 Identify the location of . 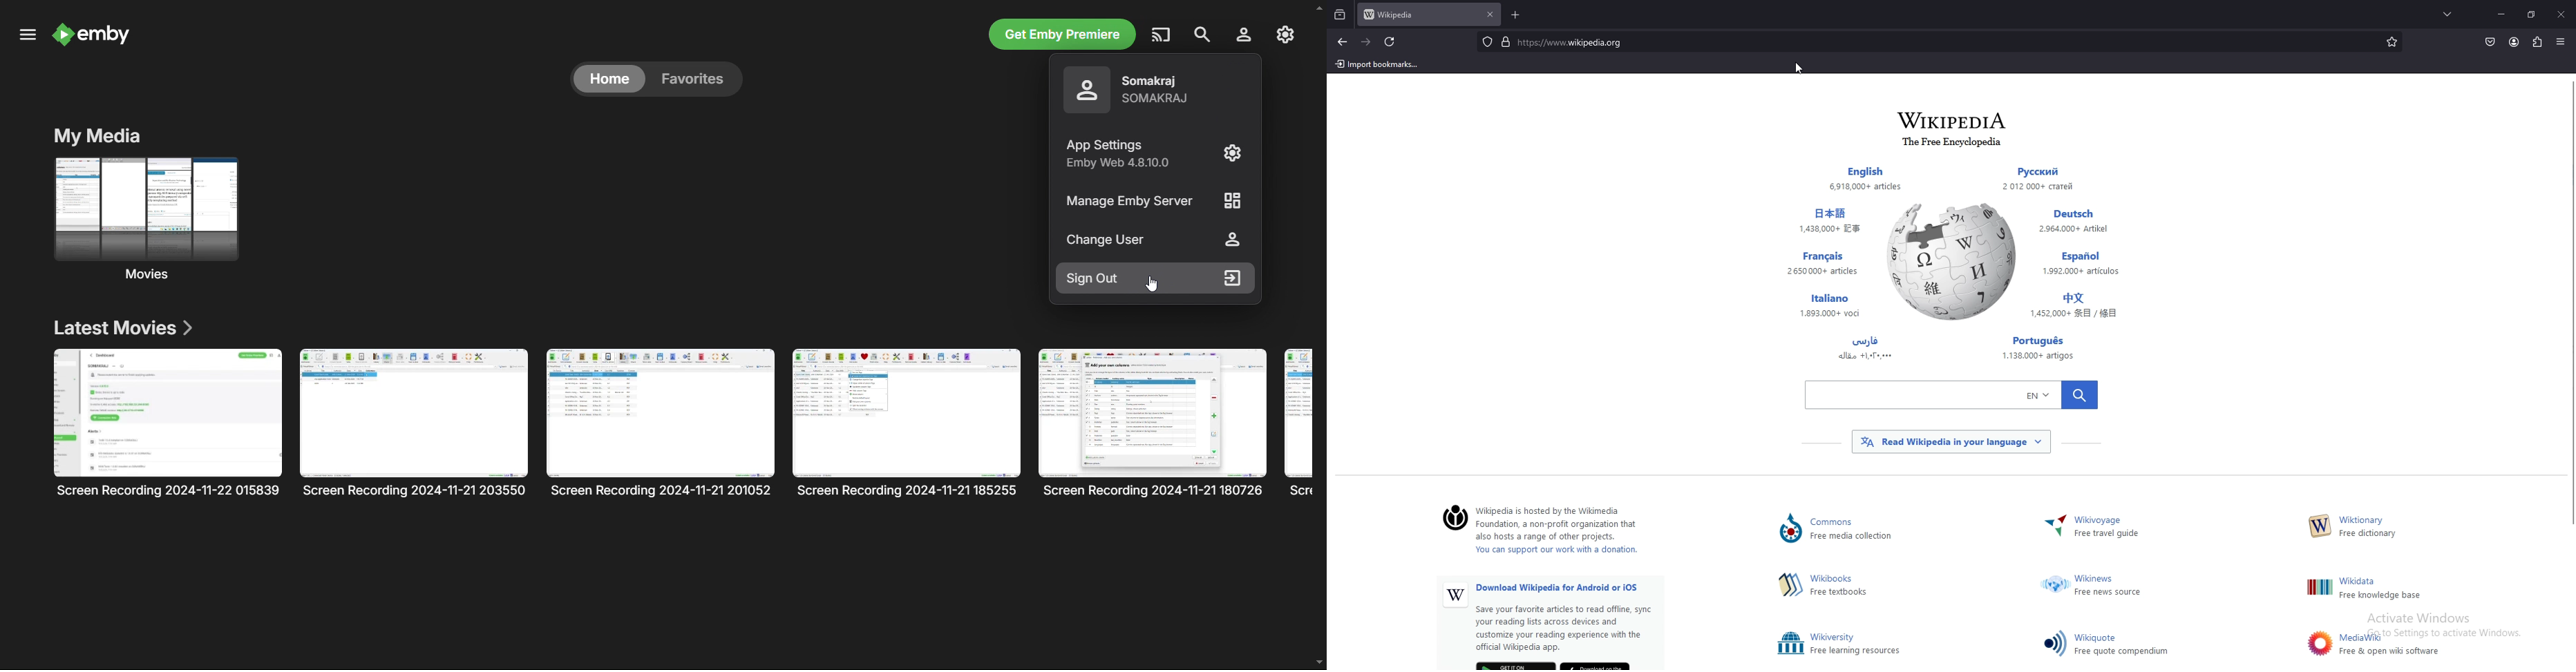
(2318, 587).